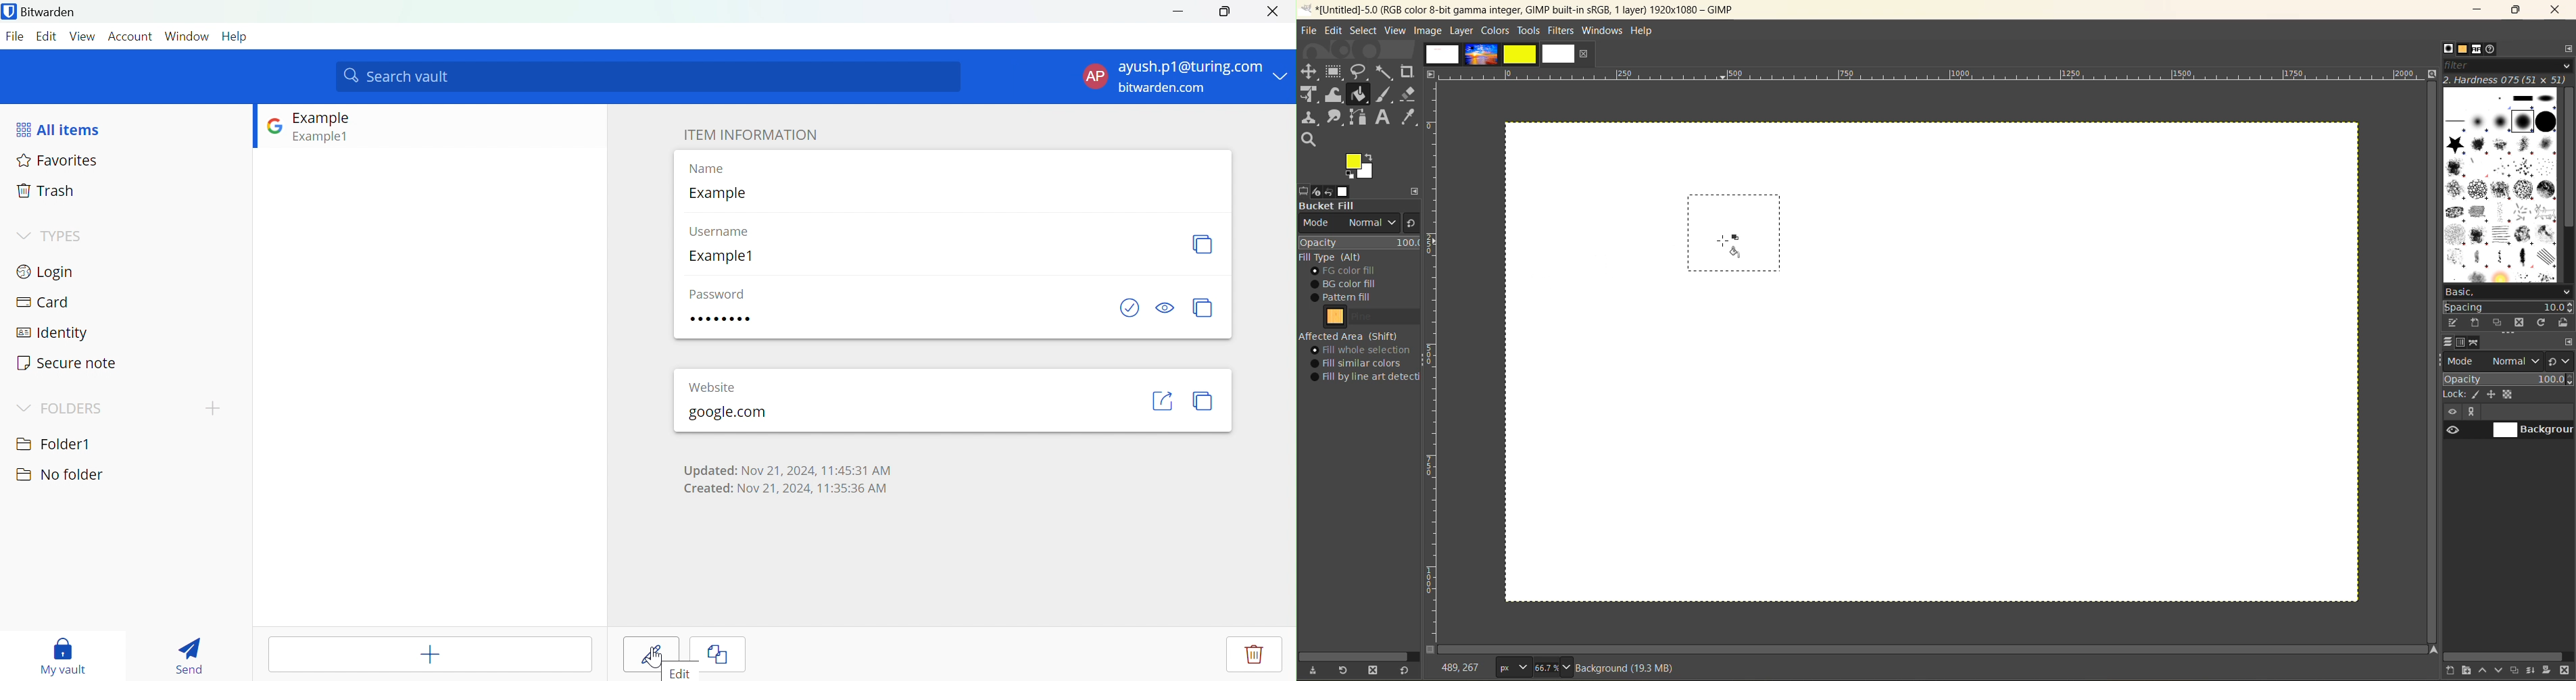 The height and width of the screenshot is (700, 2576). What do you see at coordinates (1344, 671) in the screenshot?
I see `restore tool preset` at bounding box center [1344, 671].